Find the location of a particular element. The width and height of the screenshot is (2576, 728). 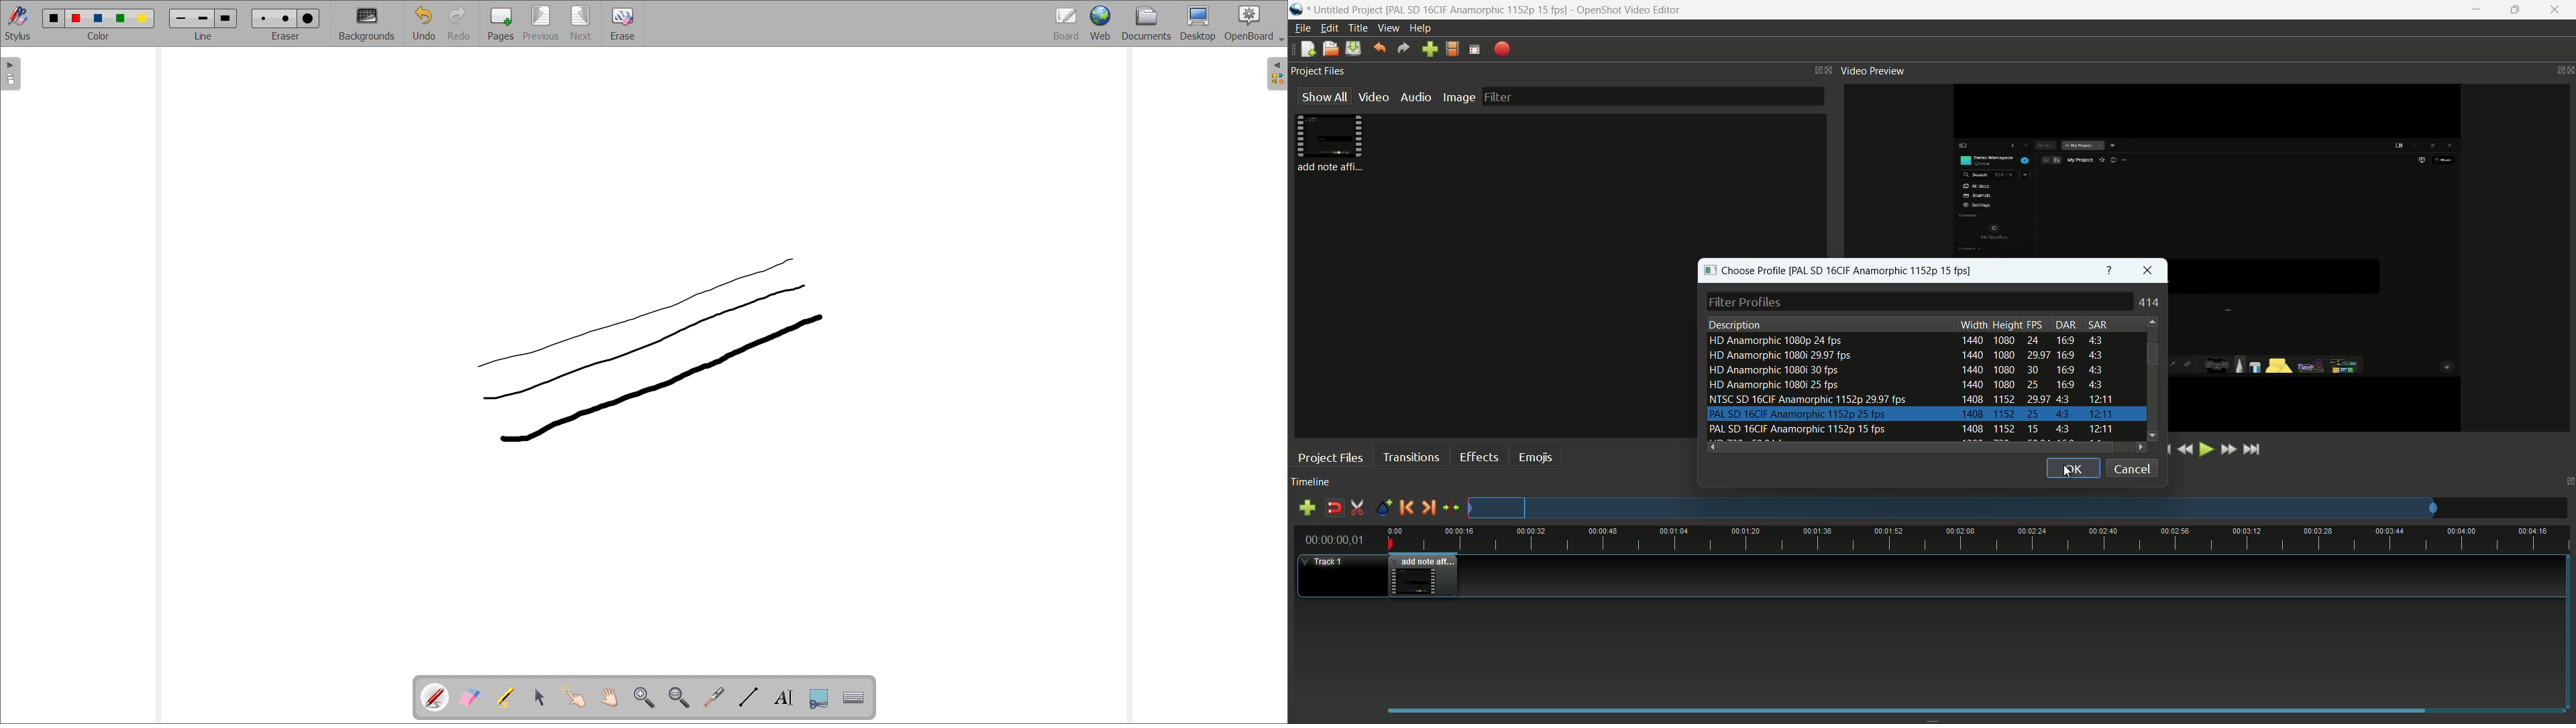

show all is located at coordinates (1322, 97).